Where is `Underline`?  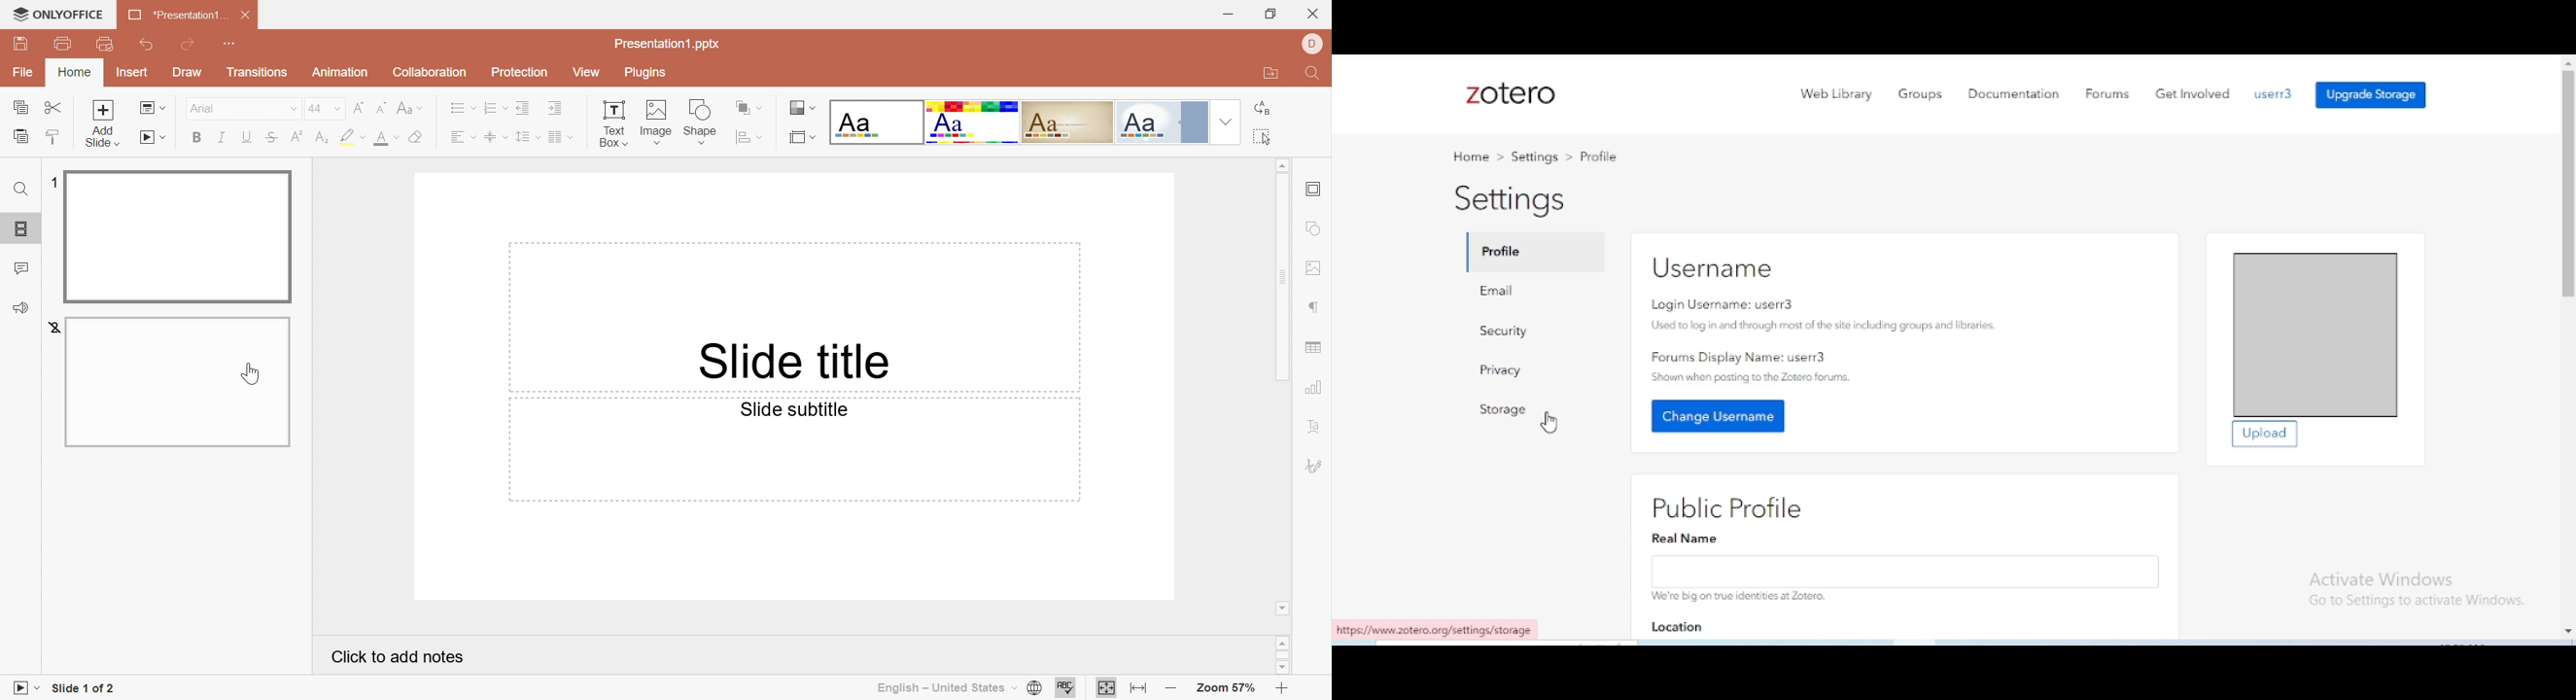 Underline is located at coordinates (249, 137).